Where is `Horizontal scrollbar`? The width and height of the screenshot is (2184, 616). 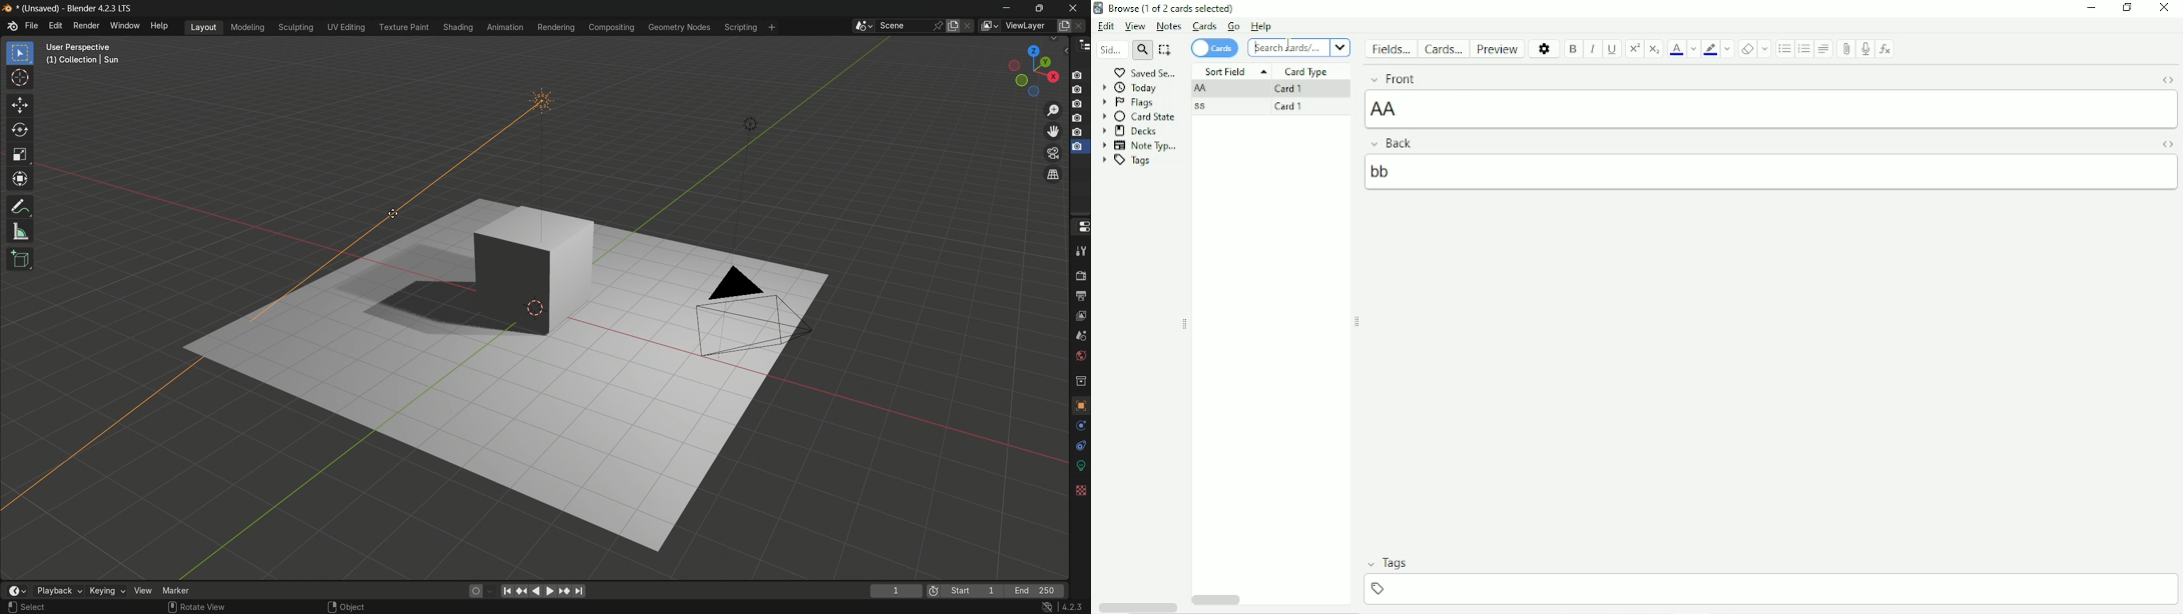
Horizontal scrollbar is located at coordinates (1216, 601).